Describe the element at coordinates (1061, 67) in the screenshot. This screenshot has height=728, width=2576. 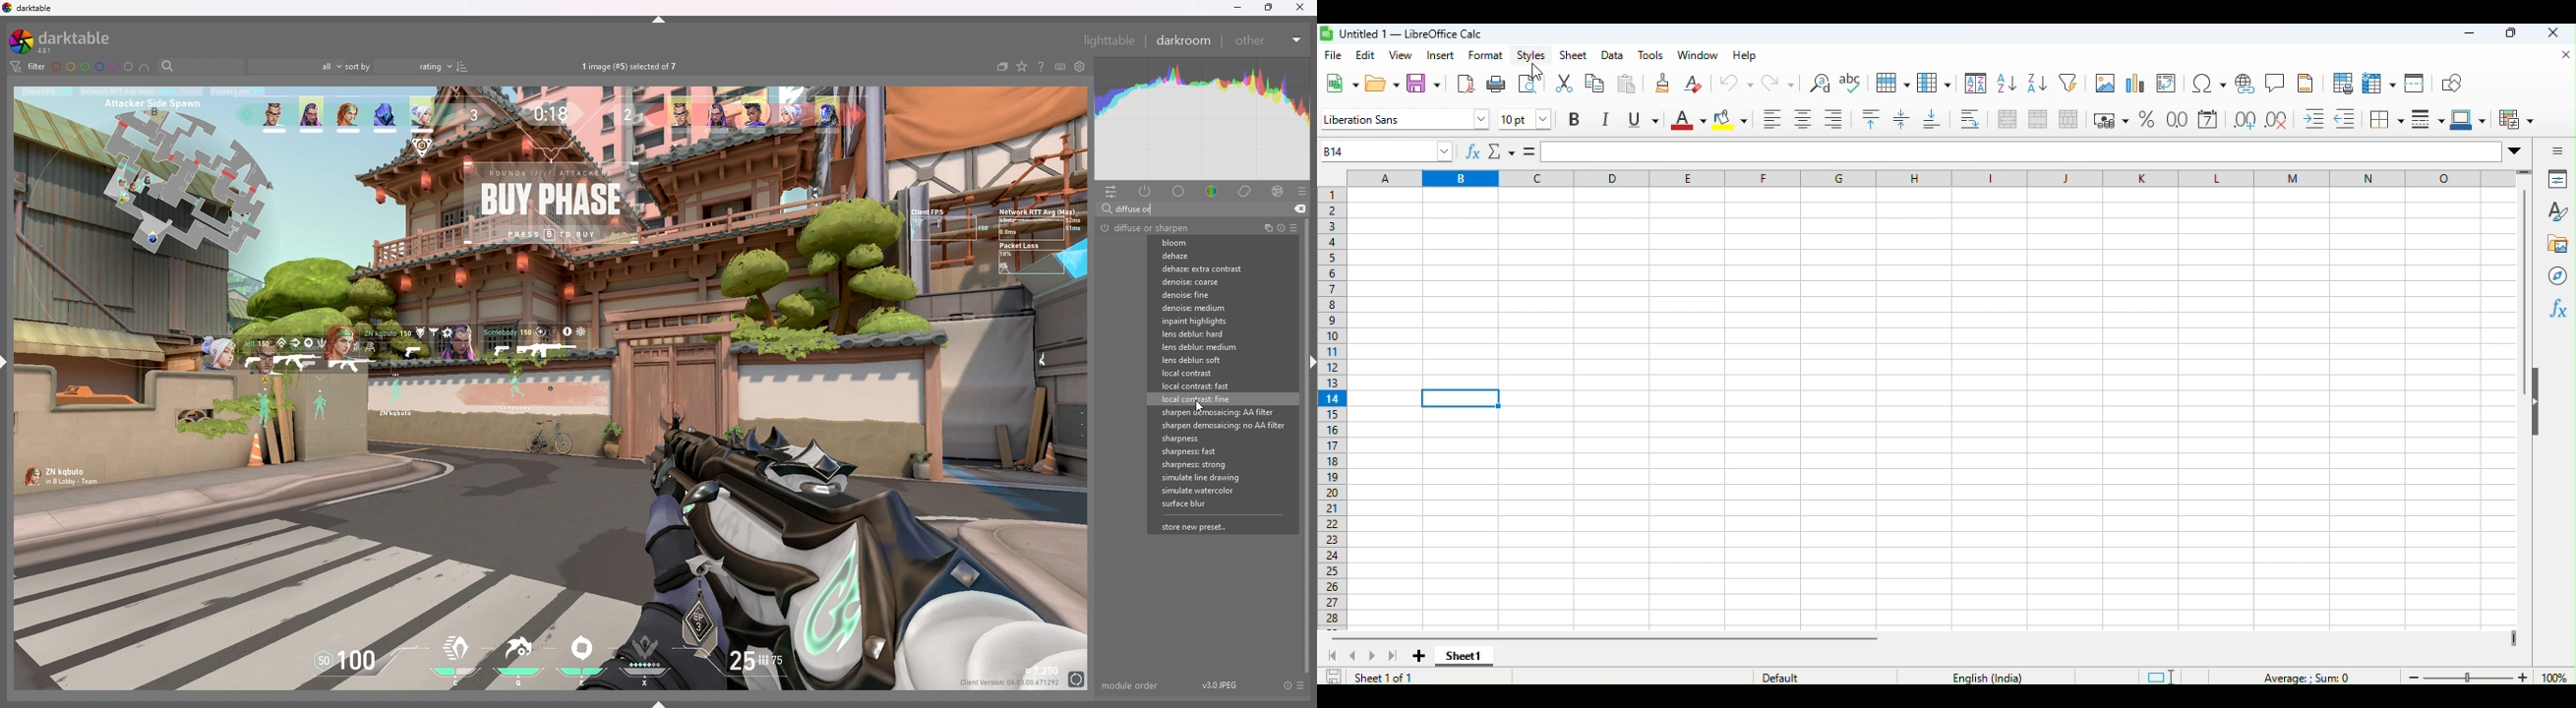
I see `keyboard shortcut` at that location.